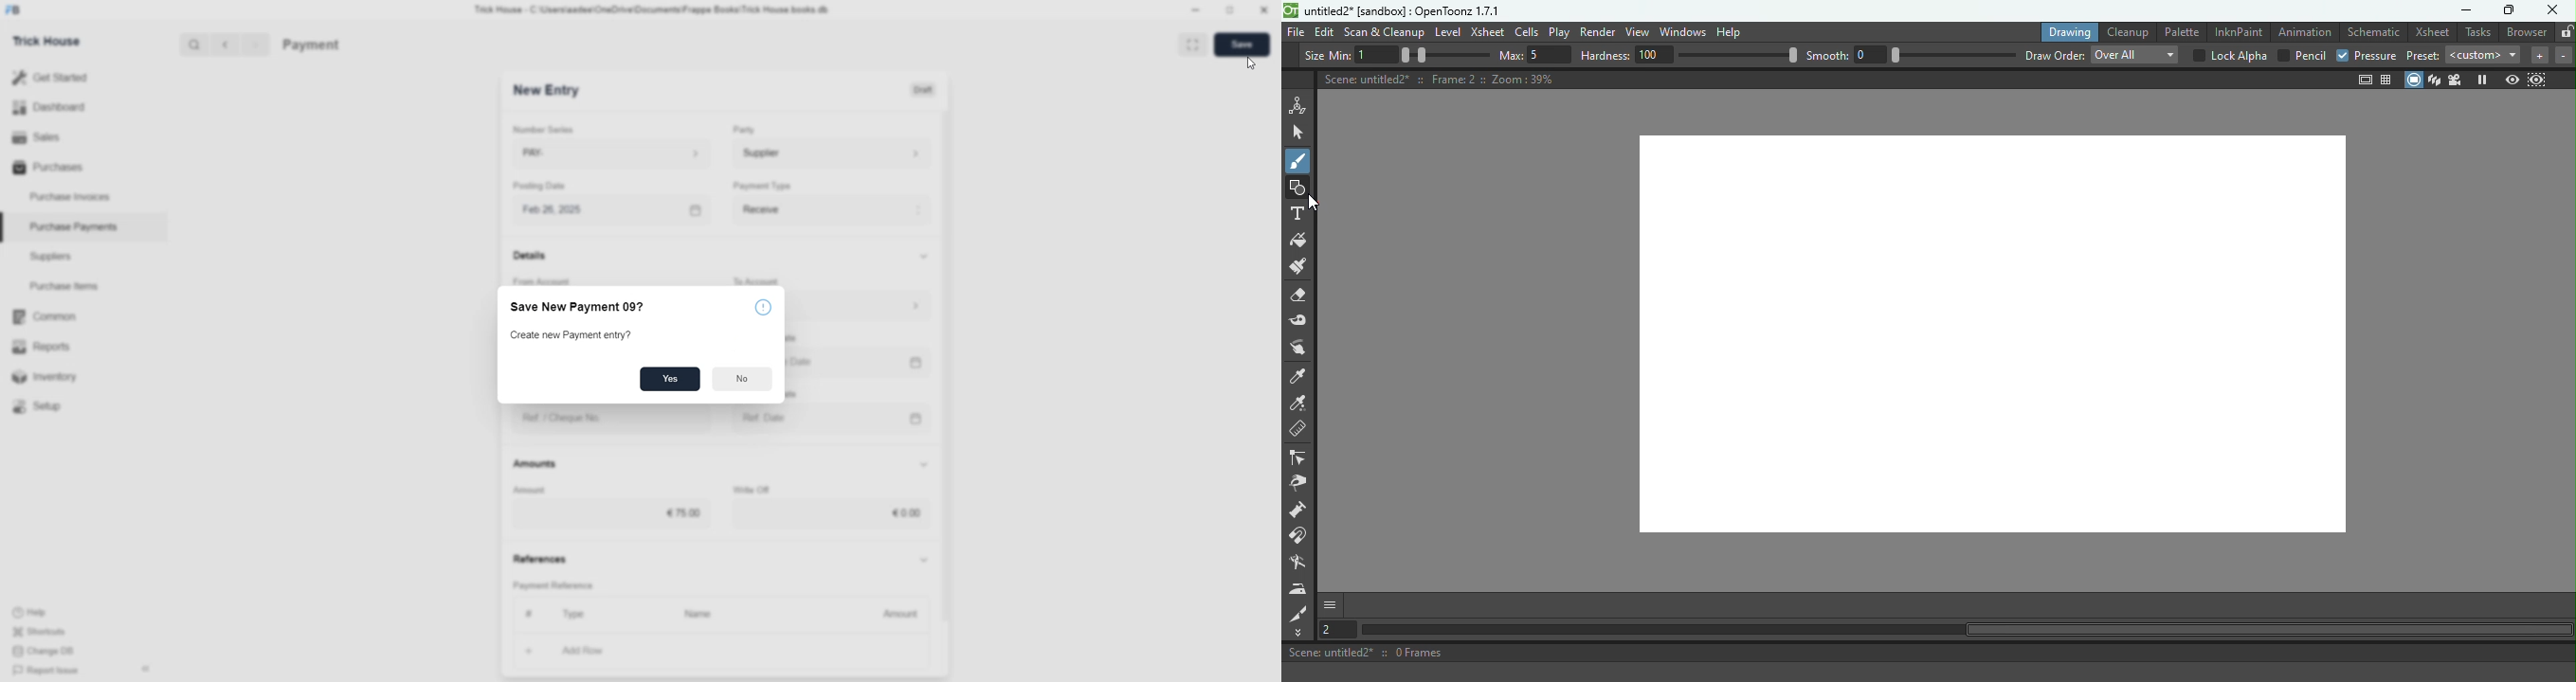 This screenshot has width=2576, height=700. What do you see at coordinates (742, 380) in the screenshot?
I see `No` at bounding box center [742, 380].